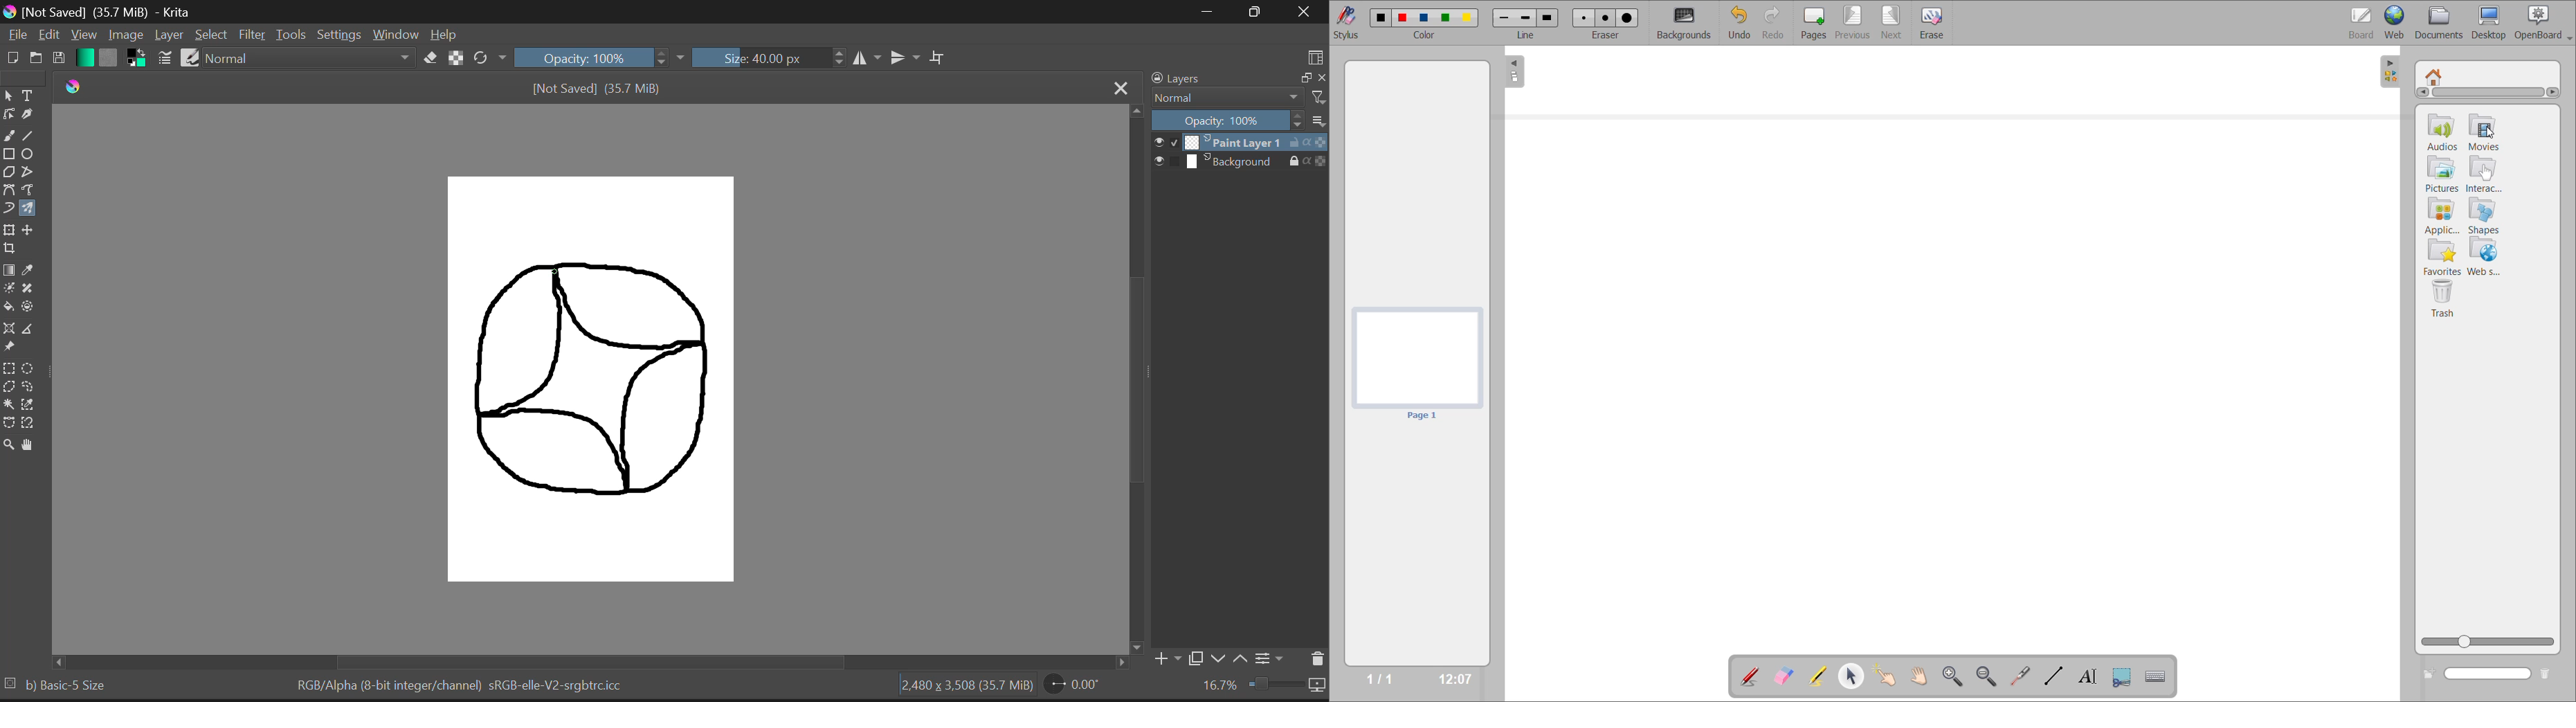 Image resolution: width=2576 pixels, height=728 pixels. What do you see at coordinates (1317, 120) in the screenshot?
I see `list` at bounding box center [1317, 120].